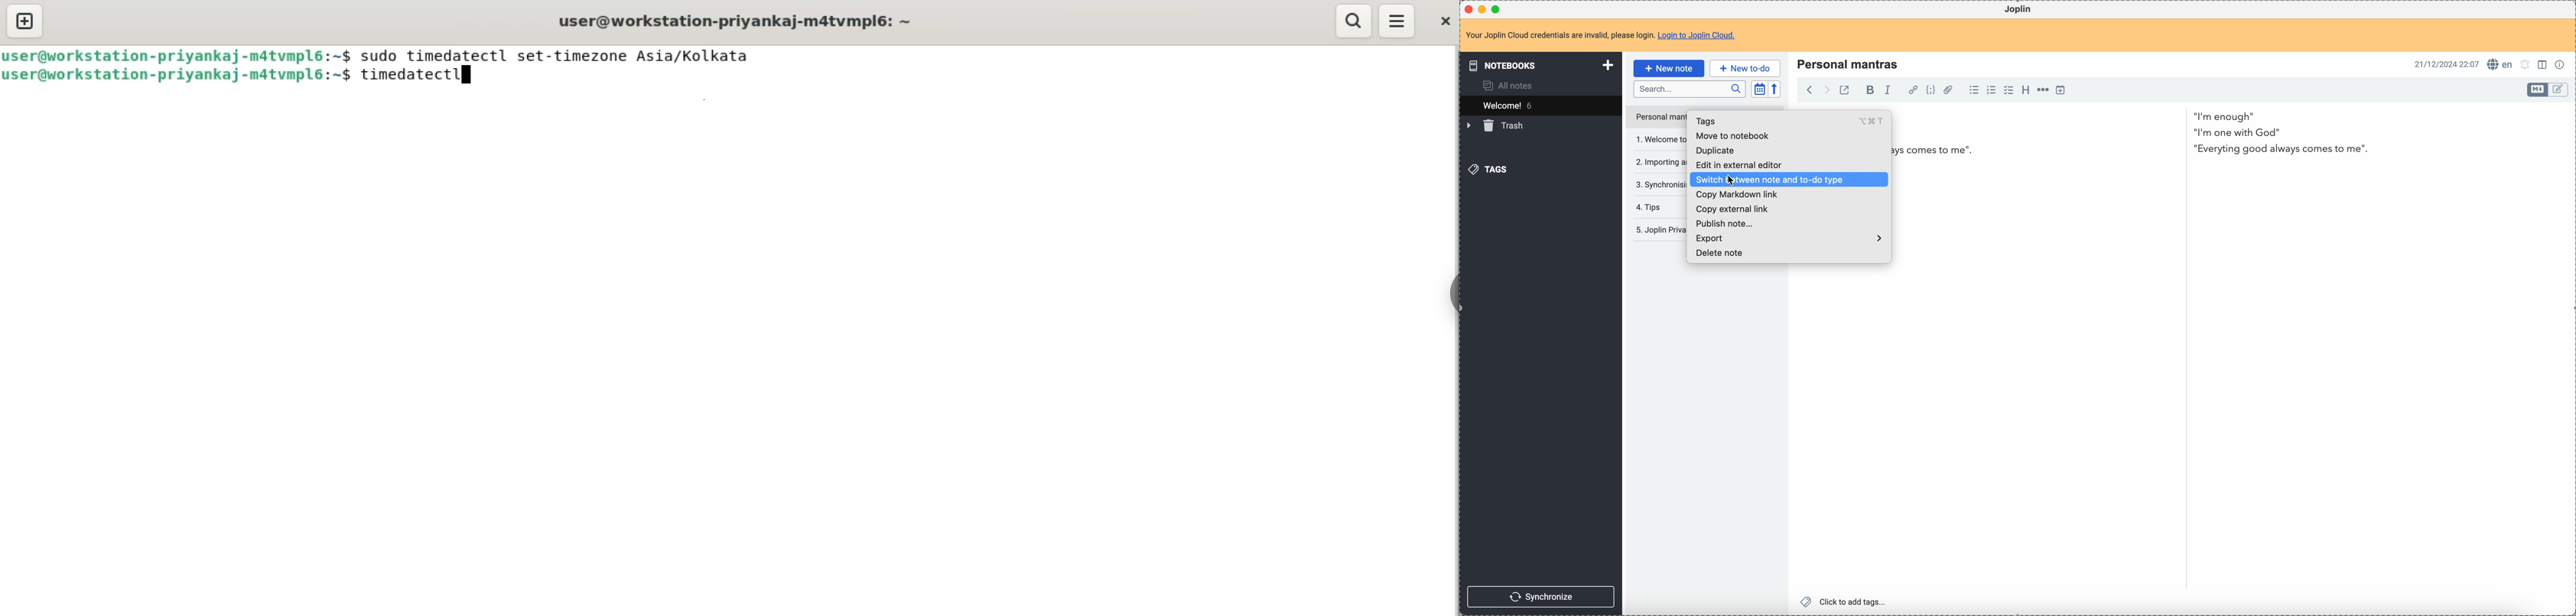 The image size is (2576, 616). What do you see at coordinates (1870, 91) in the screenshot?
I see `bold` at bounding box center [1870, 91].